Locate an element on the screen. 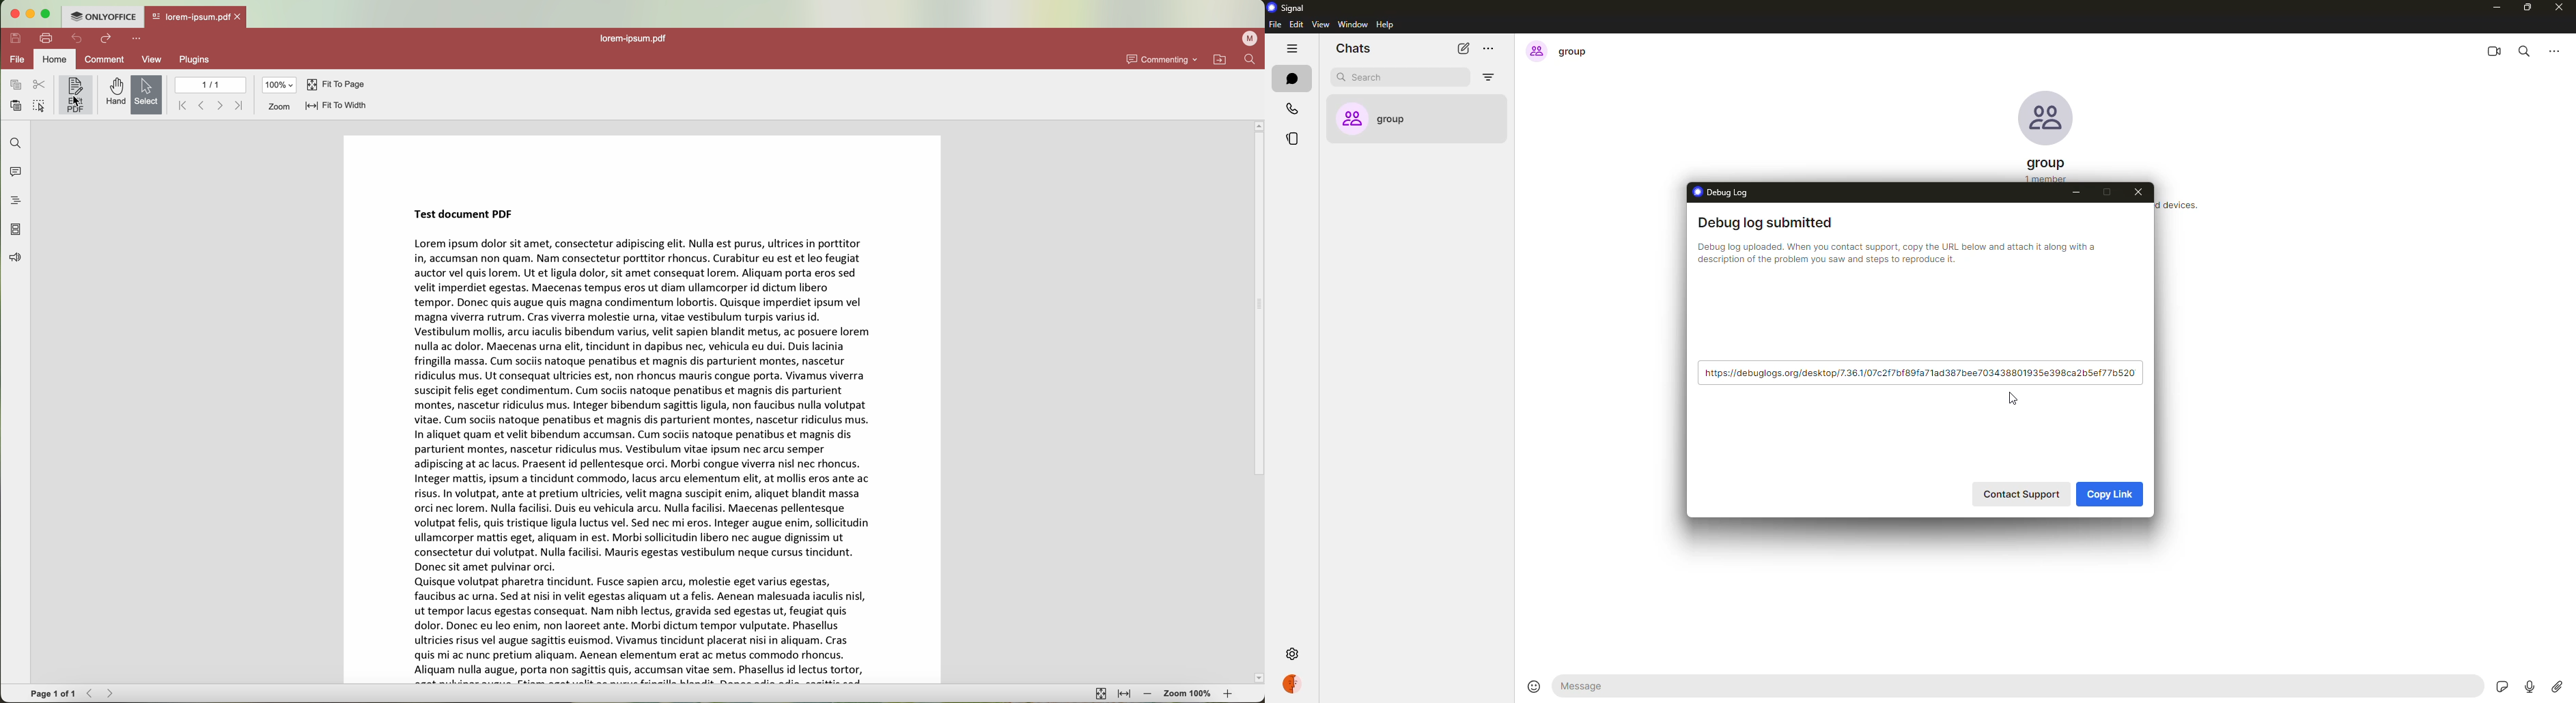 This screenshot has width=2576, height=728. file is located at coordinates (1274, 26).